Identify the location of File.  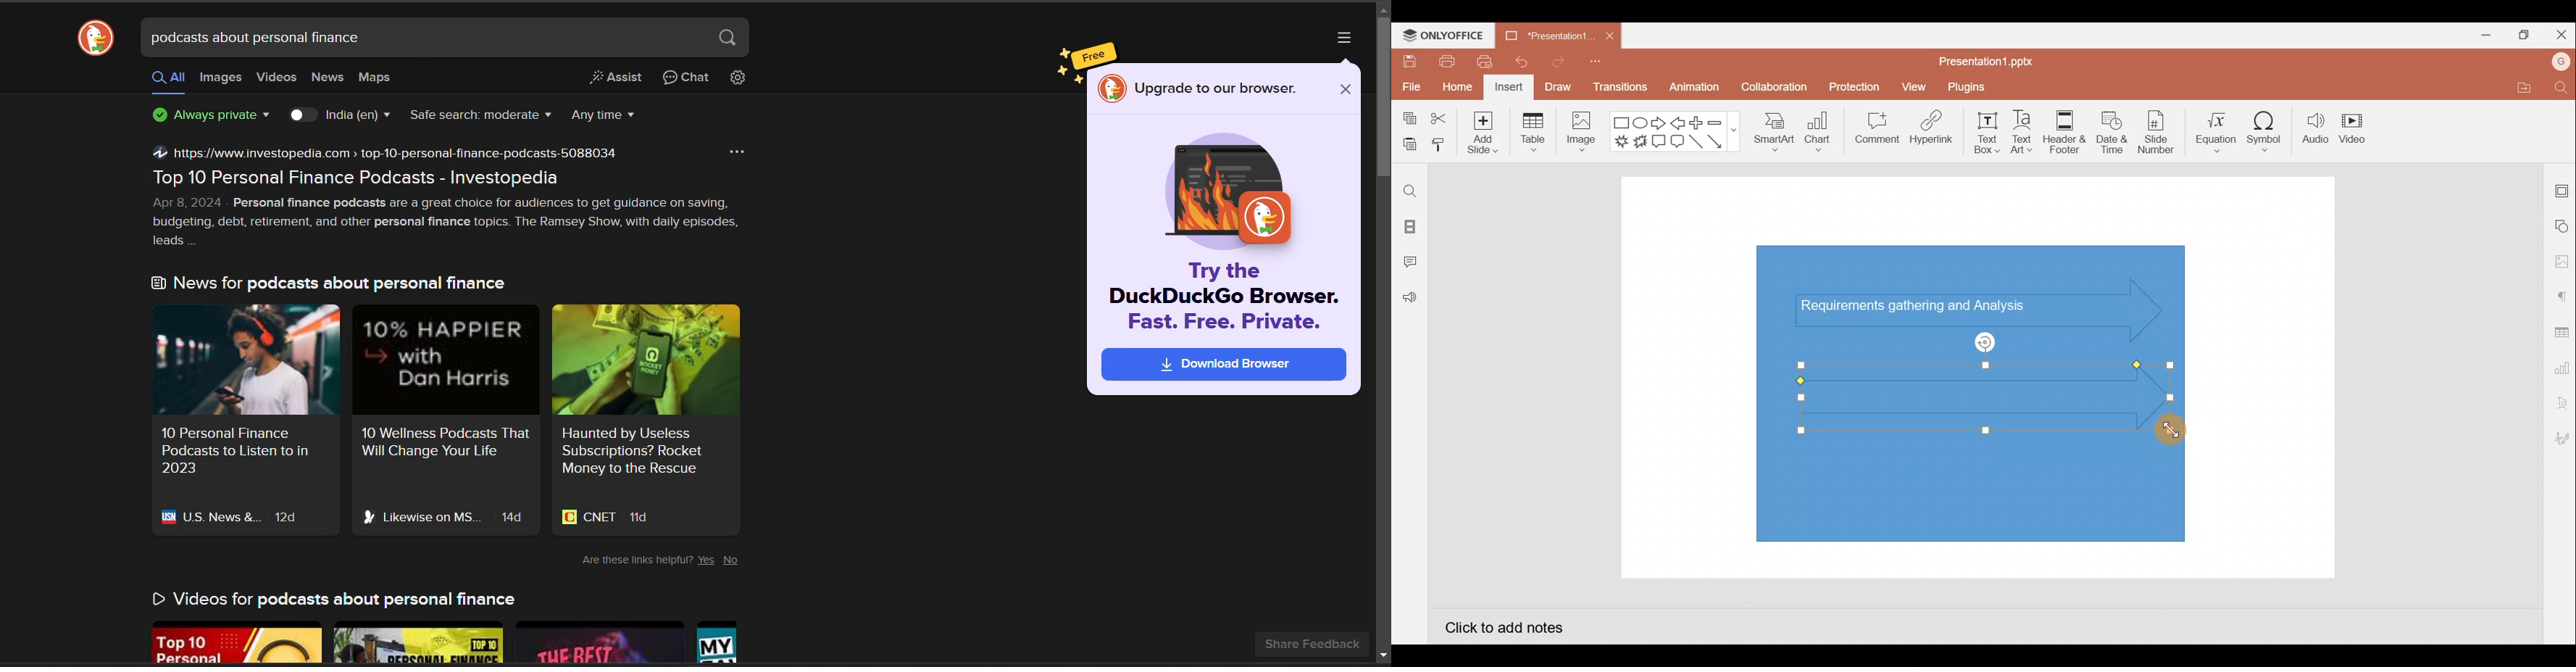
(1410, 85).